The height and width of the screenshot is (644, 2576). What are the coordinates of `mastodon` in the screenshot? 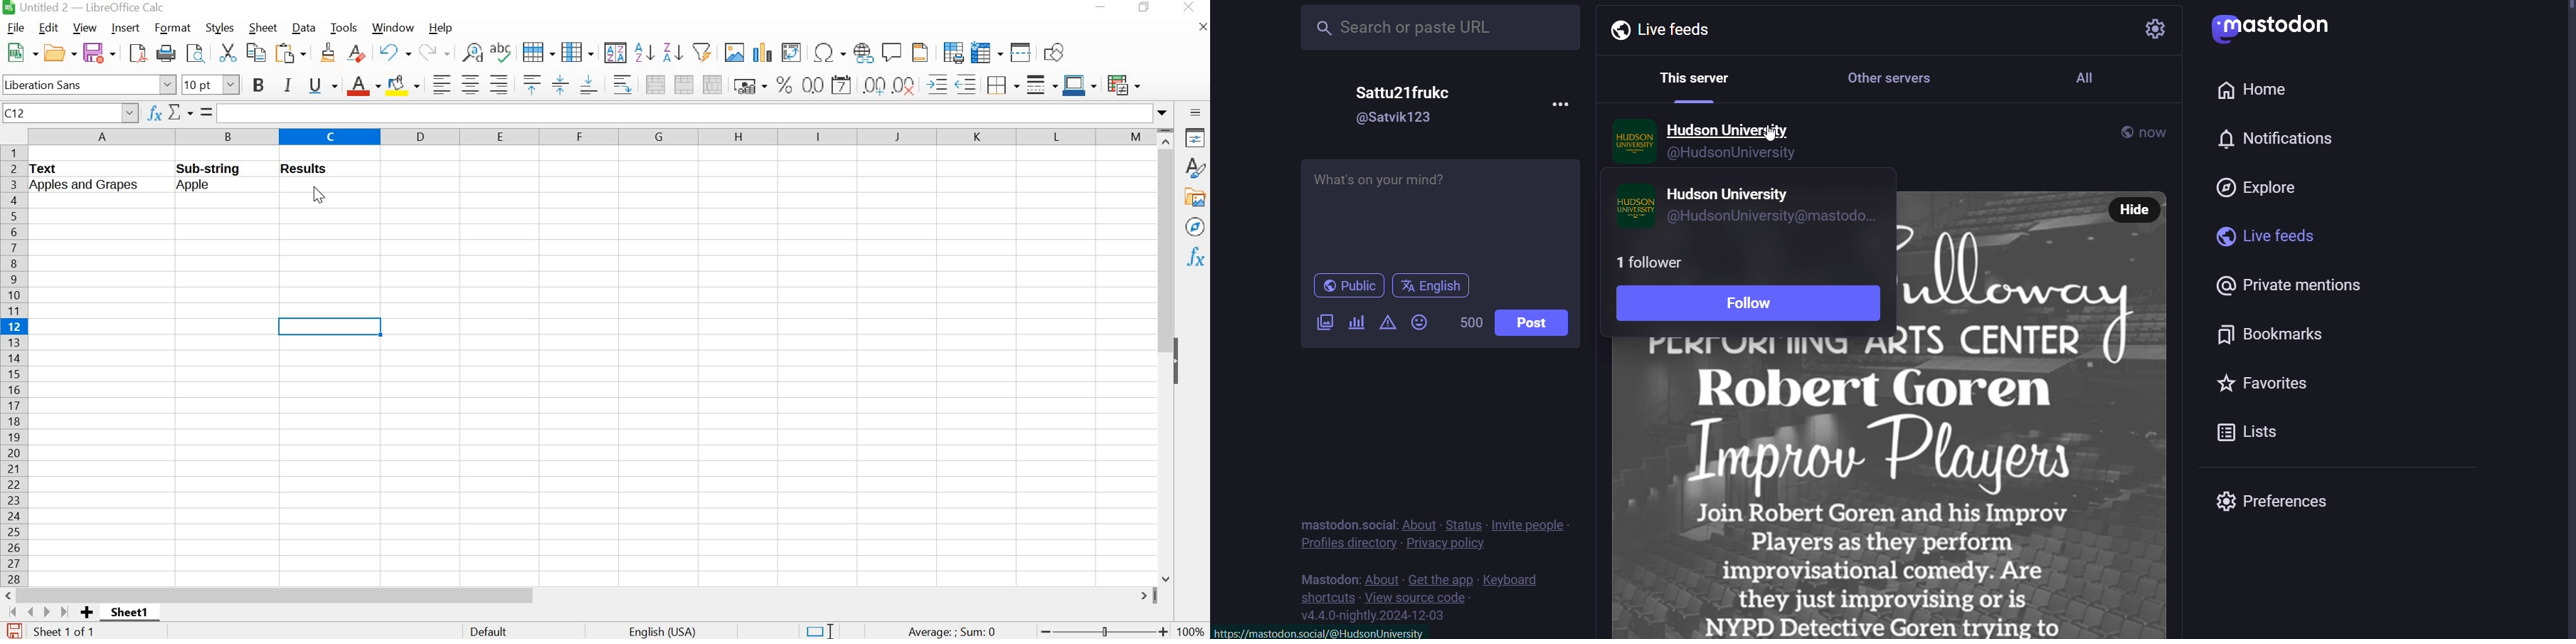 It's located at (1327, 579).